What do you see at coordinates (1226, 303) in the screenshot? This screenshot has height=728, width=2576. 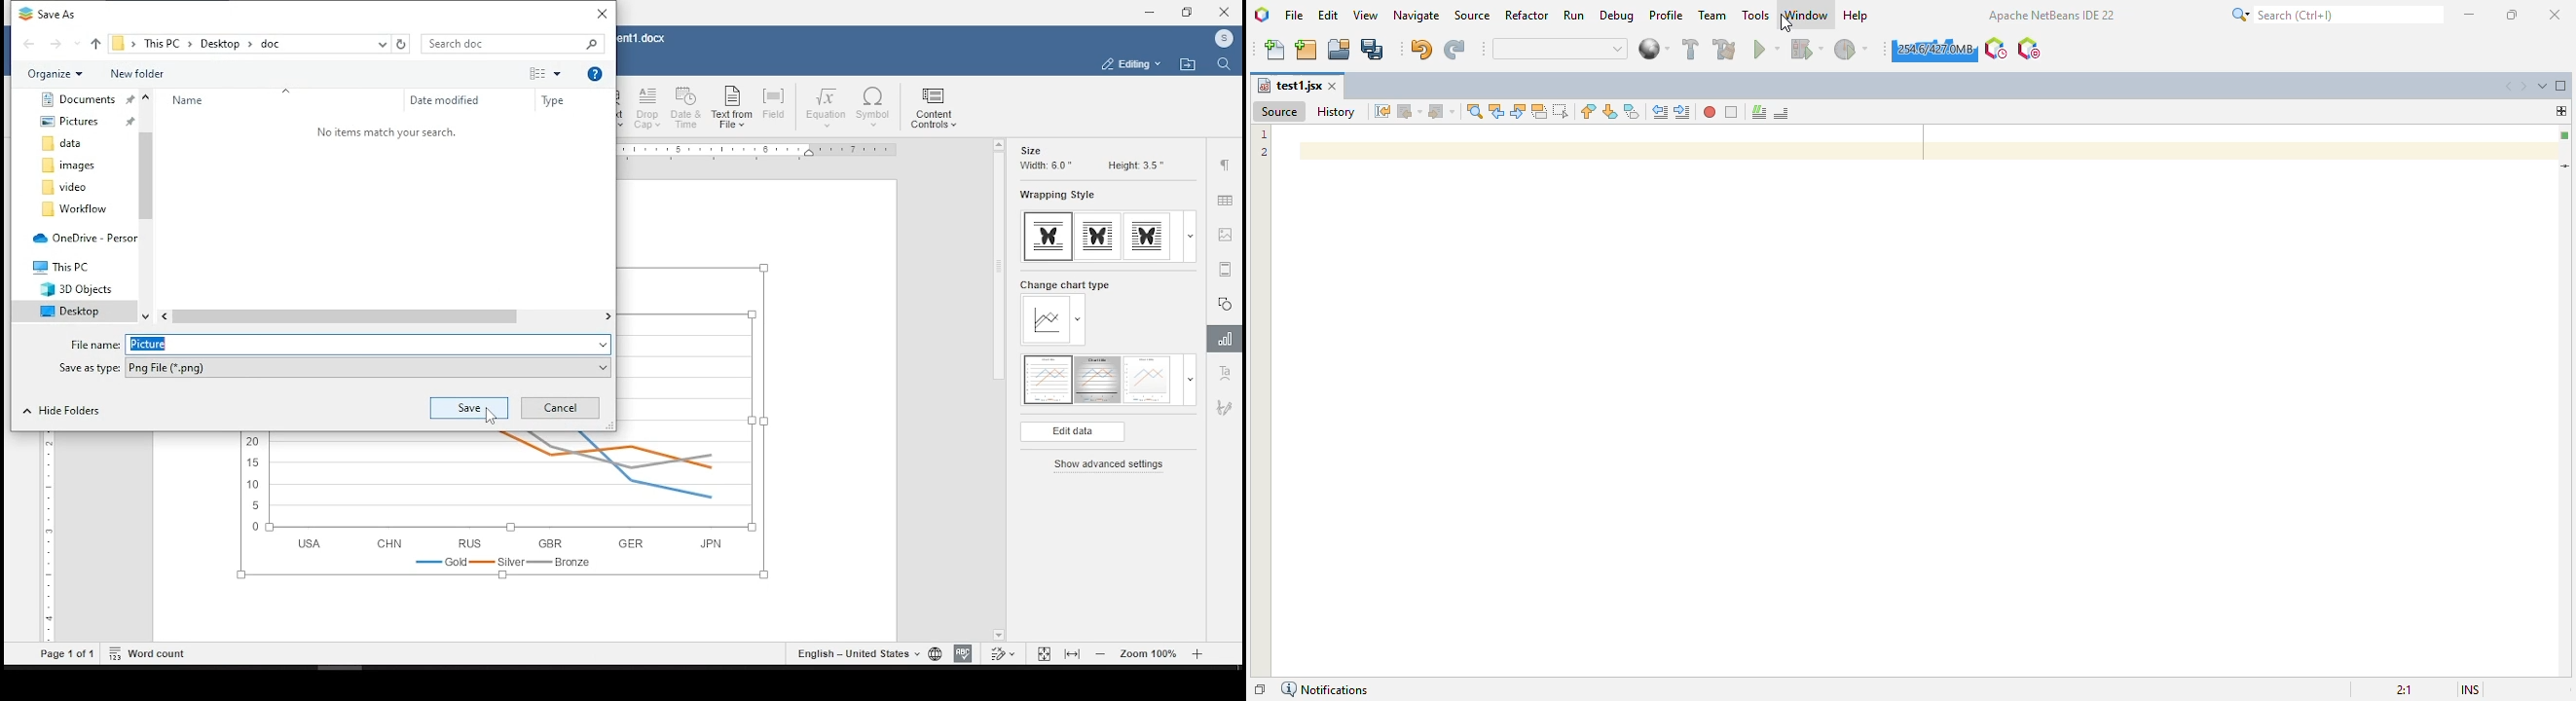 I see `shape settings` at bounding box center [1226, 303].